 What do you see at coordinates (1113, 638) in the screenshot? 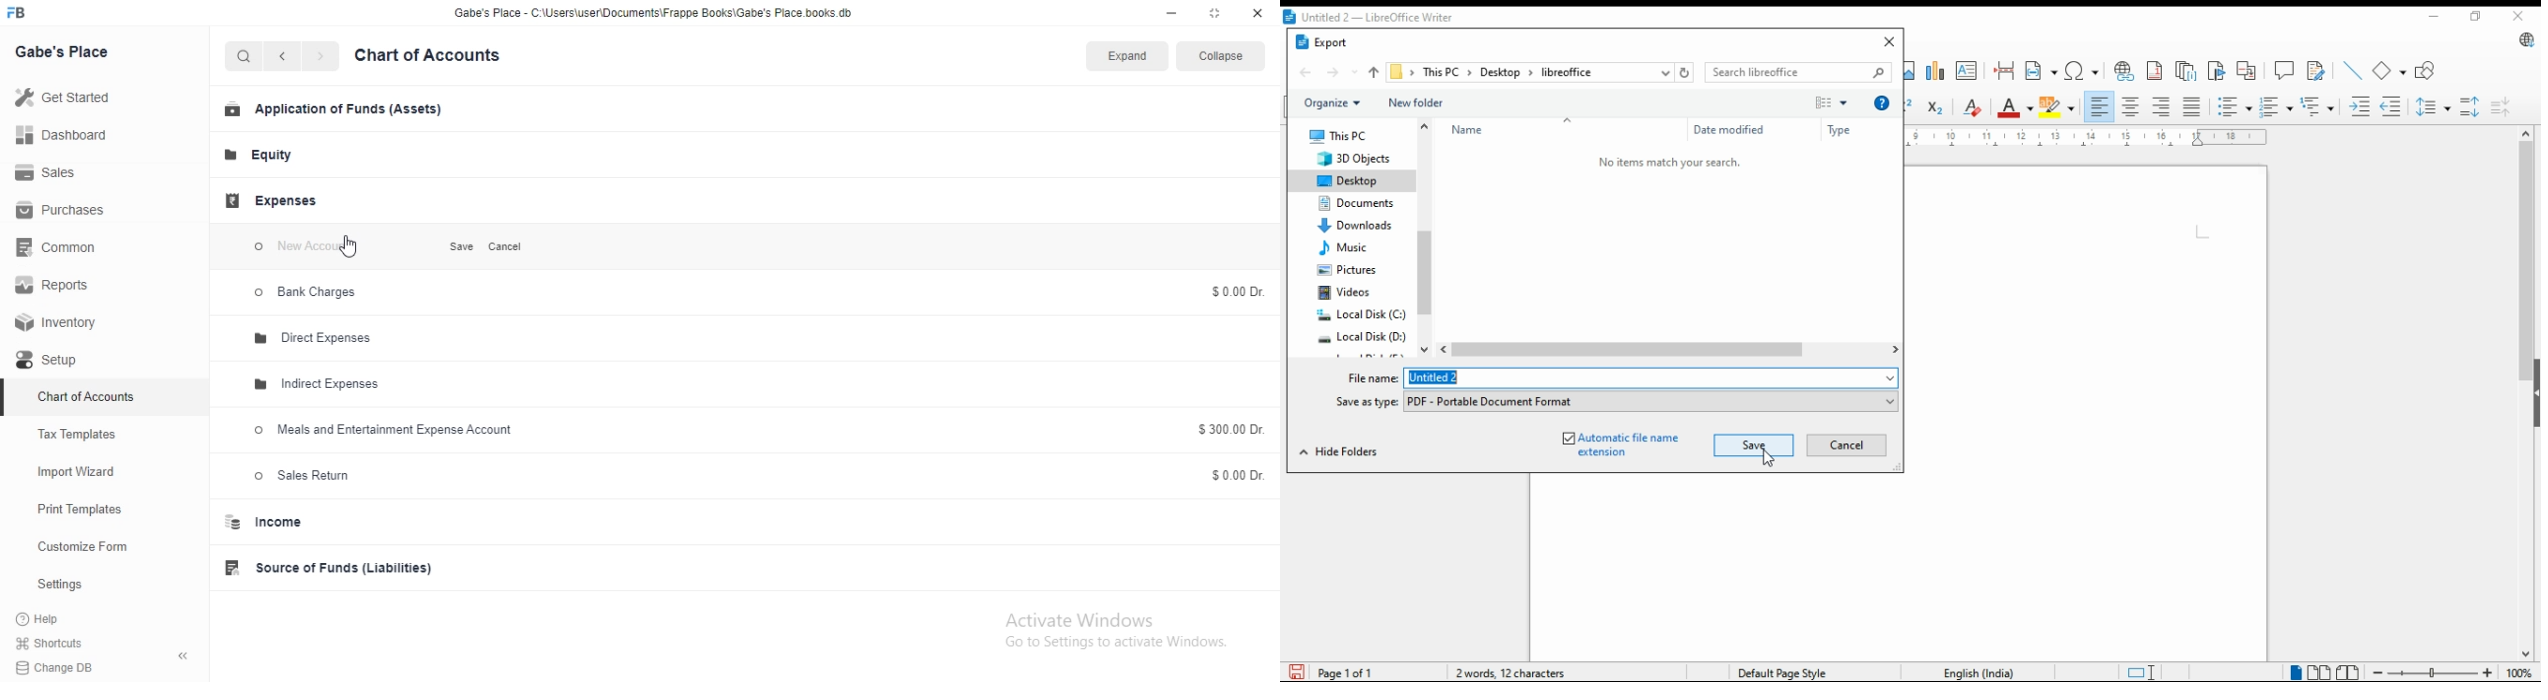
I see `Activate Windows
Go to Settings to activate Windows.` at bounding box center [1113, 638].